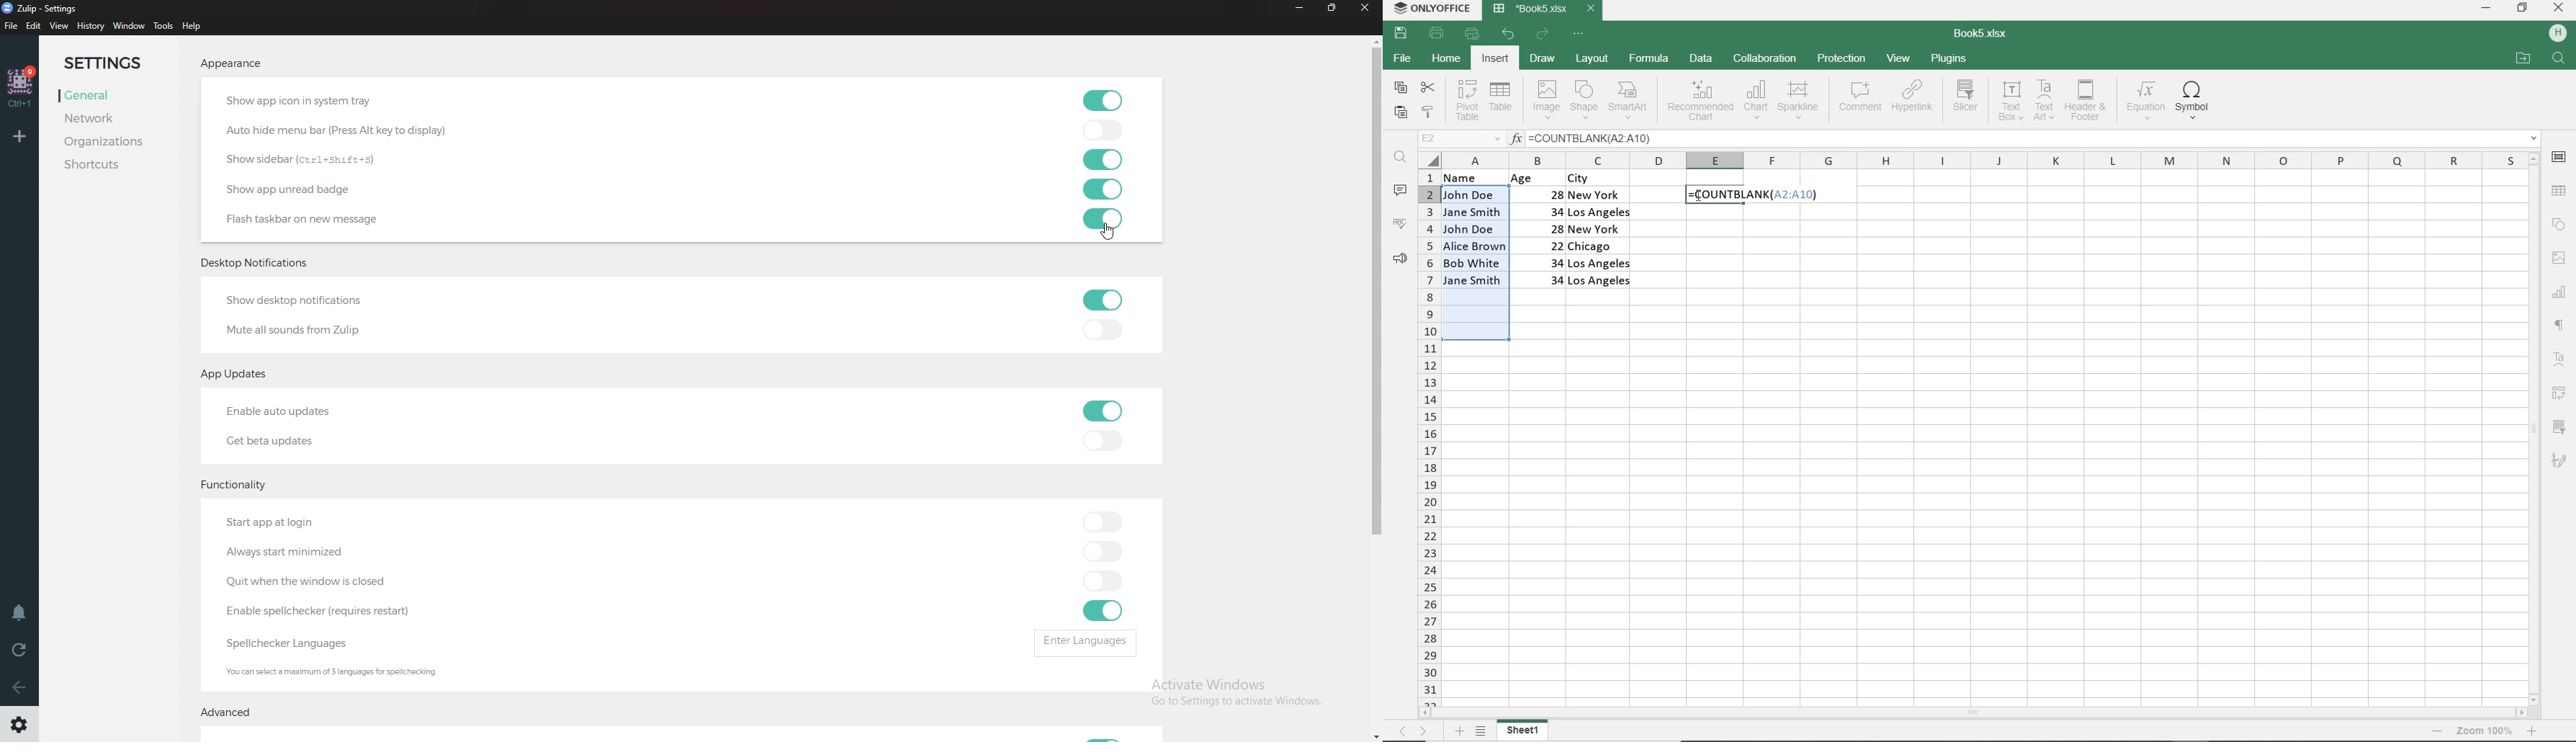 This screenshot has width=2576, height=756. I want to click on FORMULA, so click(1648, 58).